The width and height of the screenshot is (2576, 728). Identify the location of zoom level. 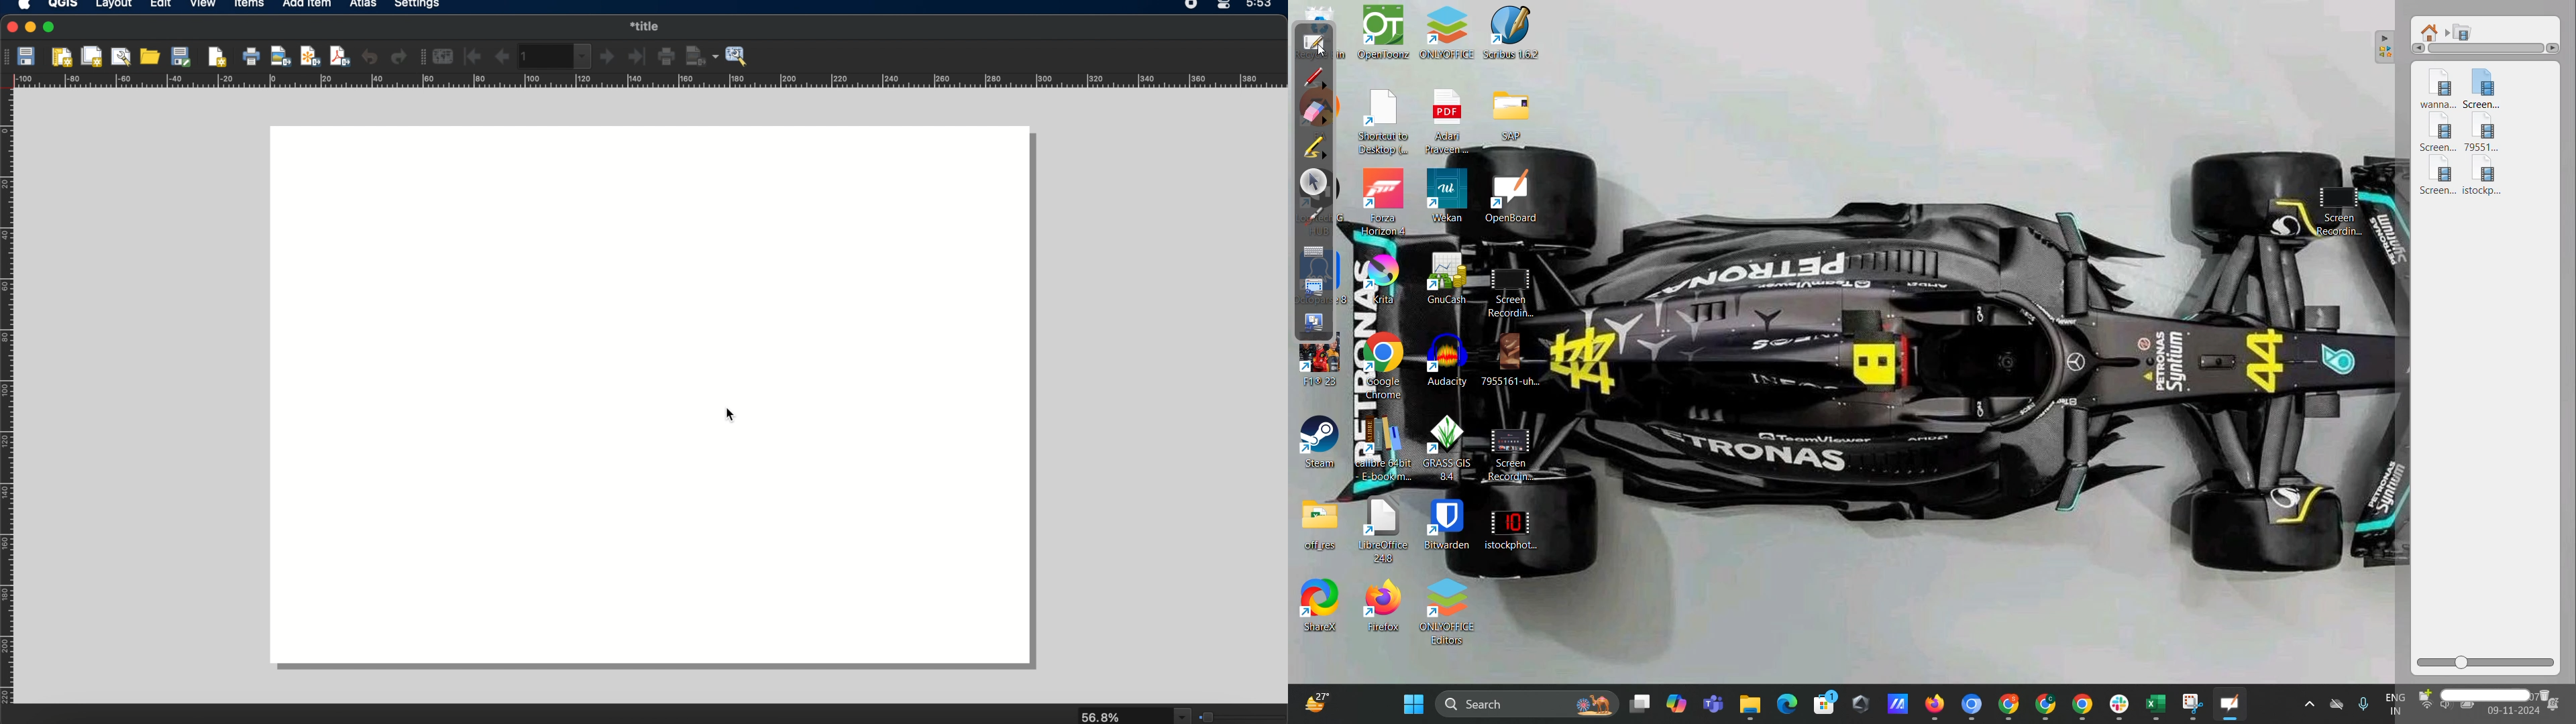
(1244, 716).